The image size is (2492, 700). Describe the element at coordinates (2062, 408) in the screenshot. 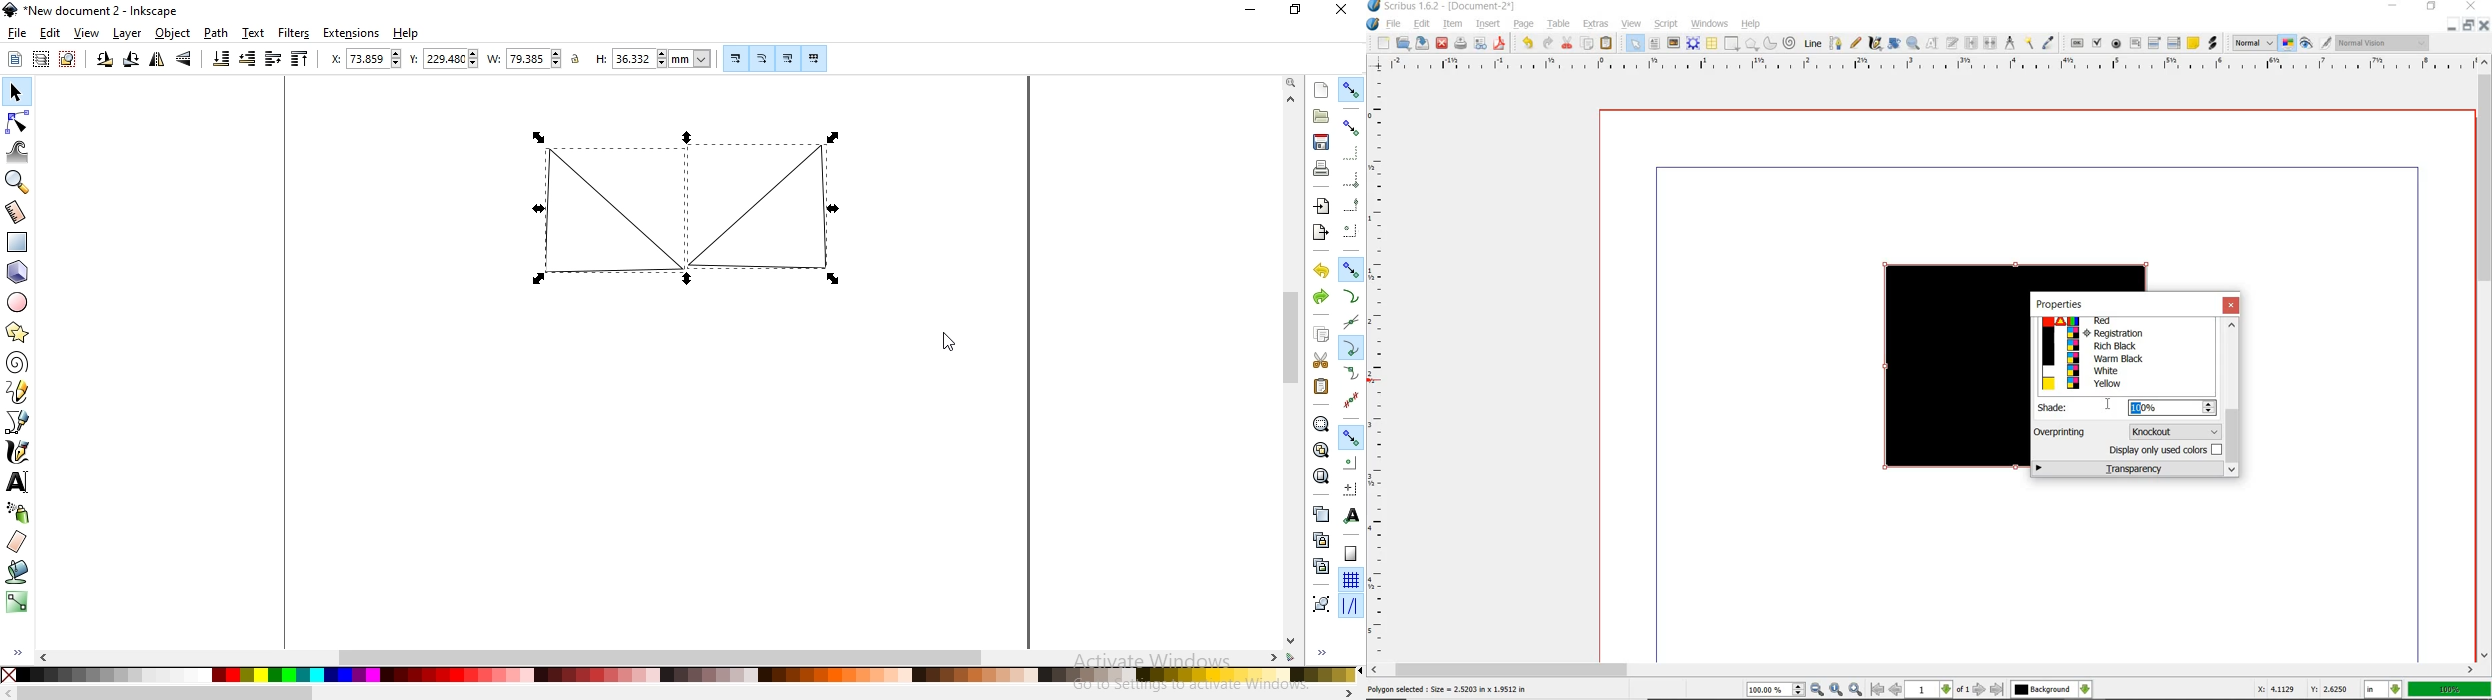

I see `Shade:` at that location.